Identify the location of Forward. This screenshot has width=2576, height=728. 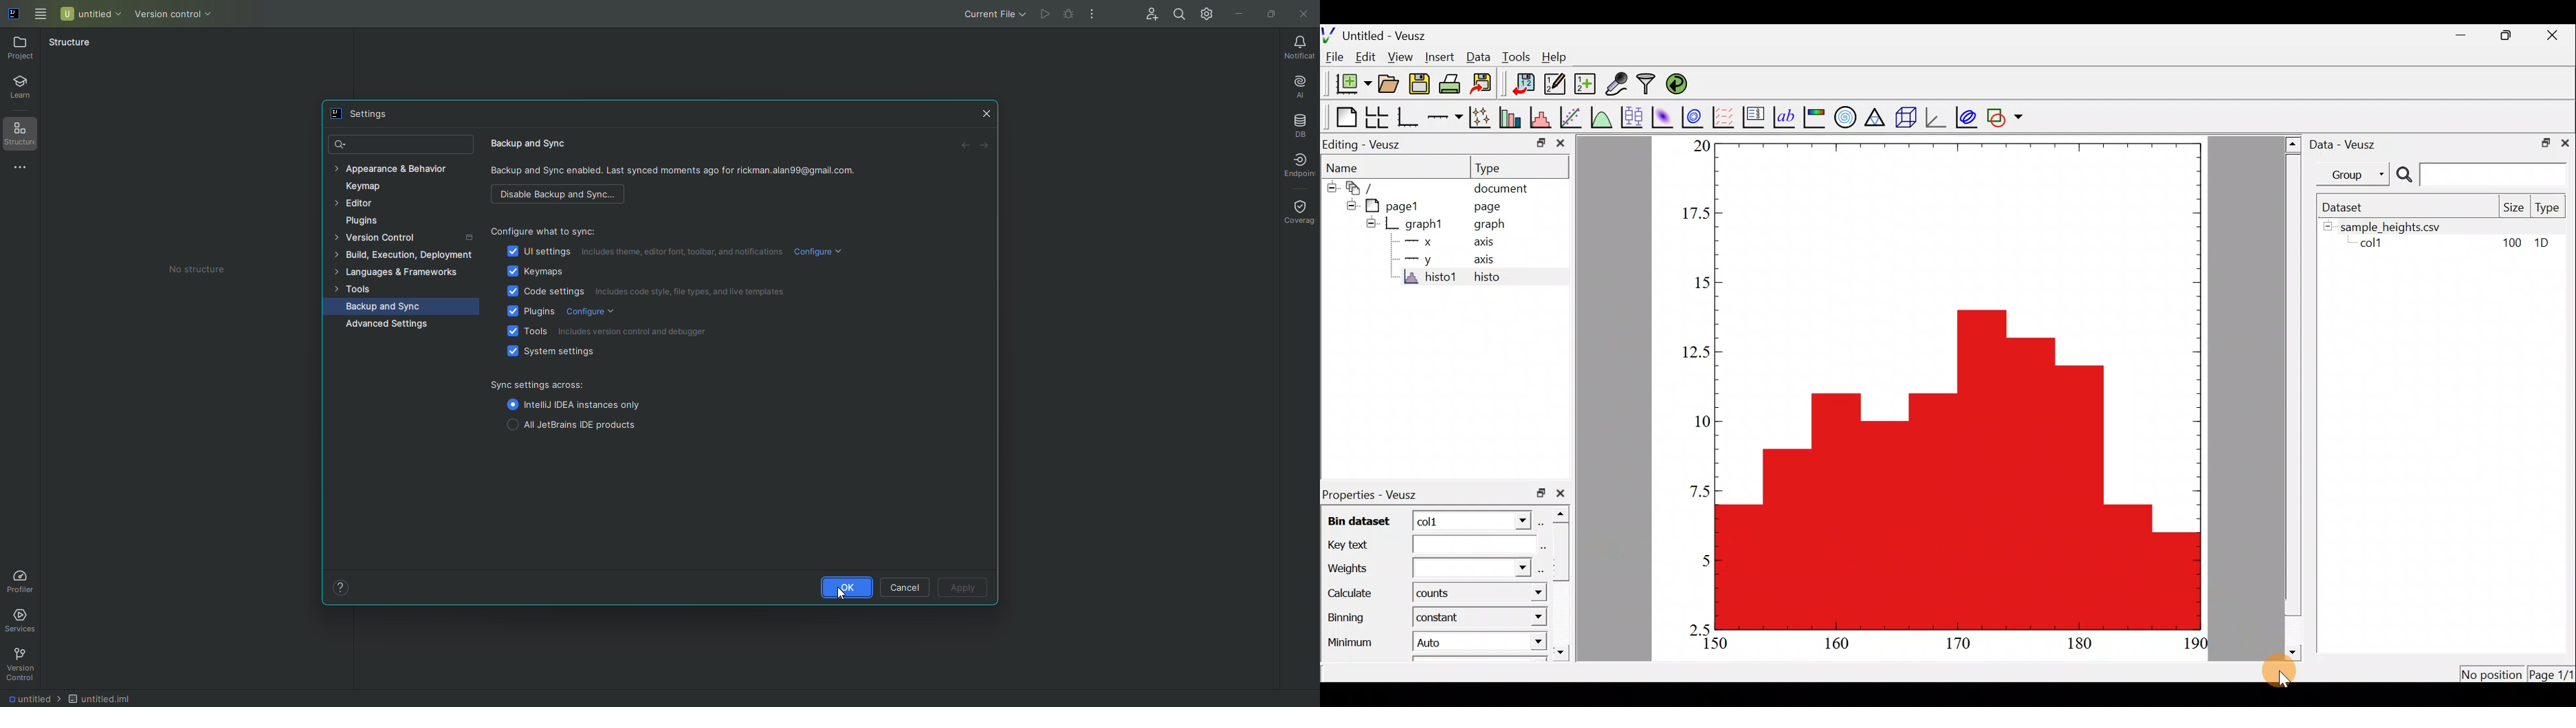
(985, 147).